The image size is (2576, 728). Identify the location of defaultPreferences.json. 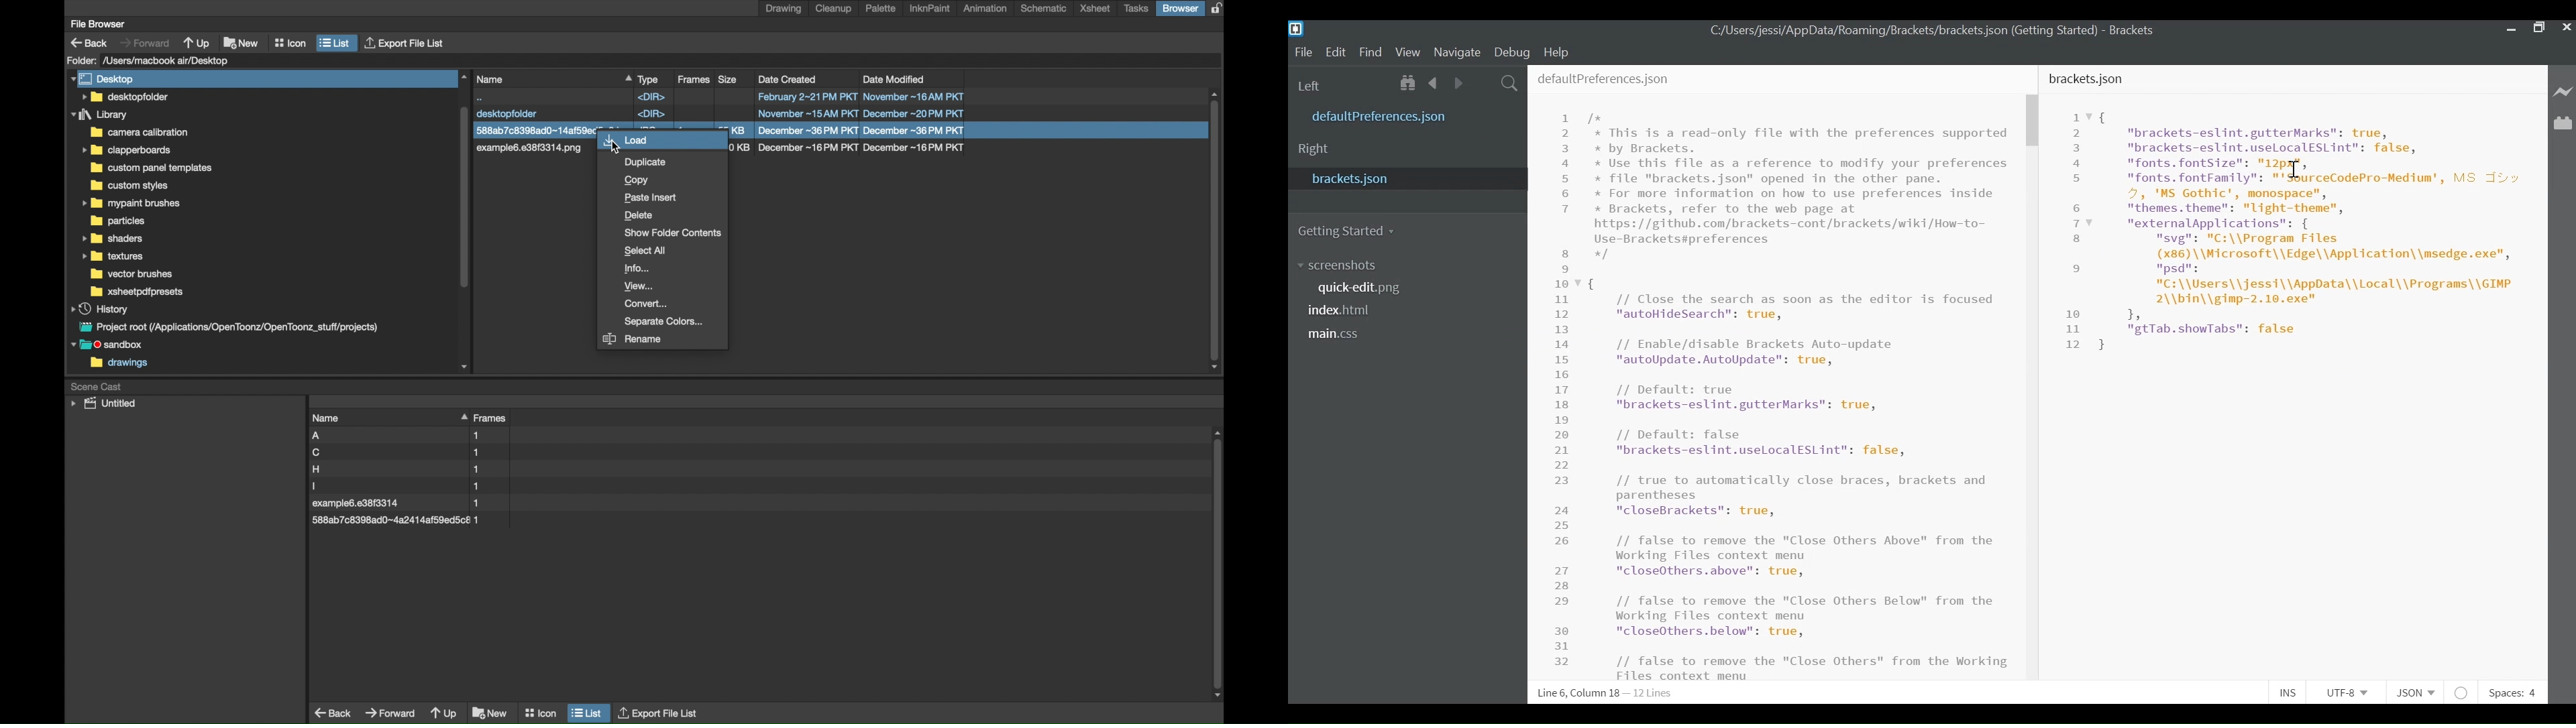
(1605, 78).